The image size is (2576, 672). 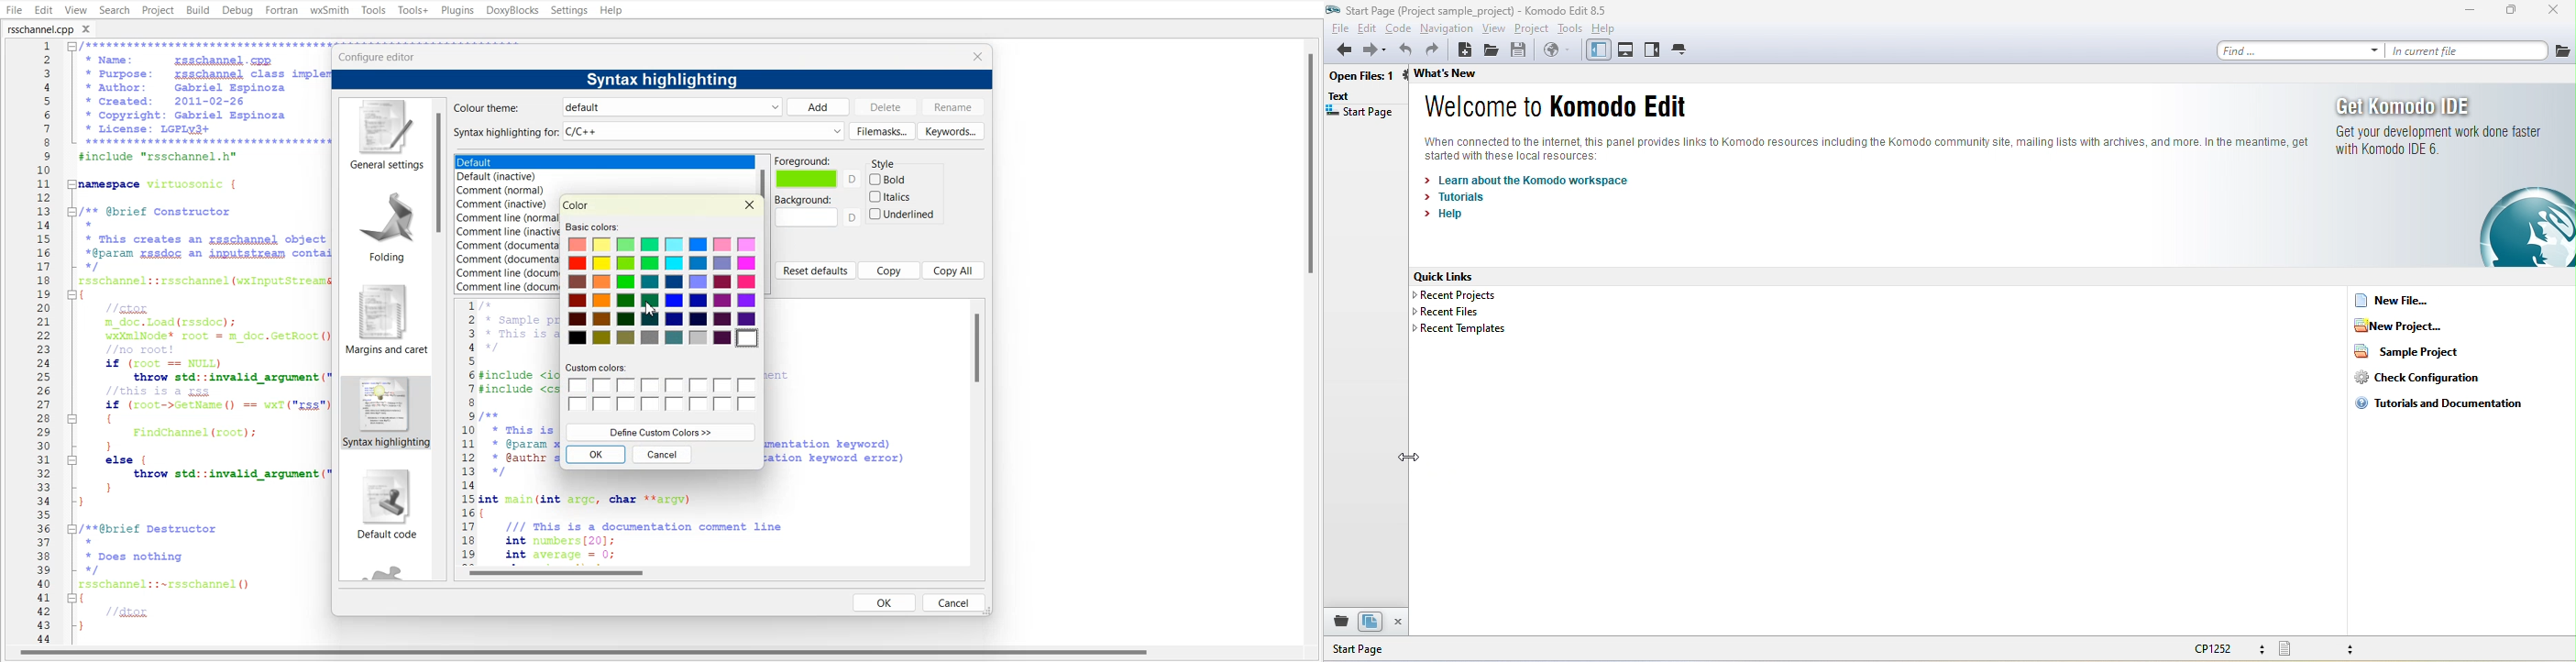 I want to click on Copy, so click(x=889, y=270).